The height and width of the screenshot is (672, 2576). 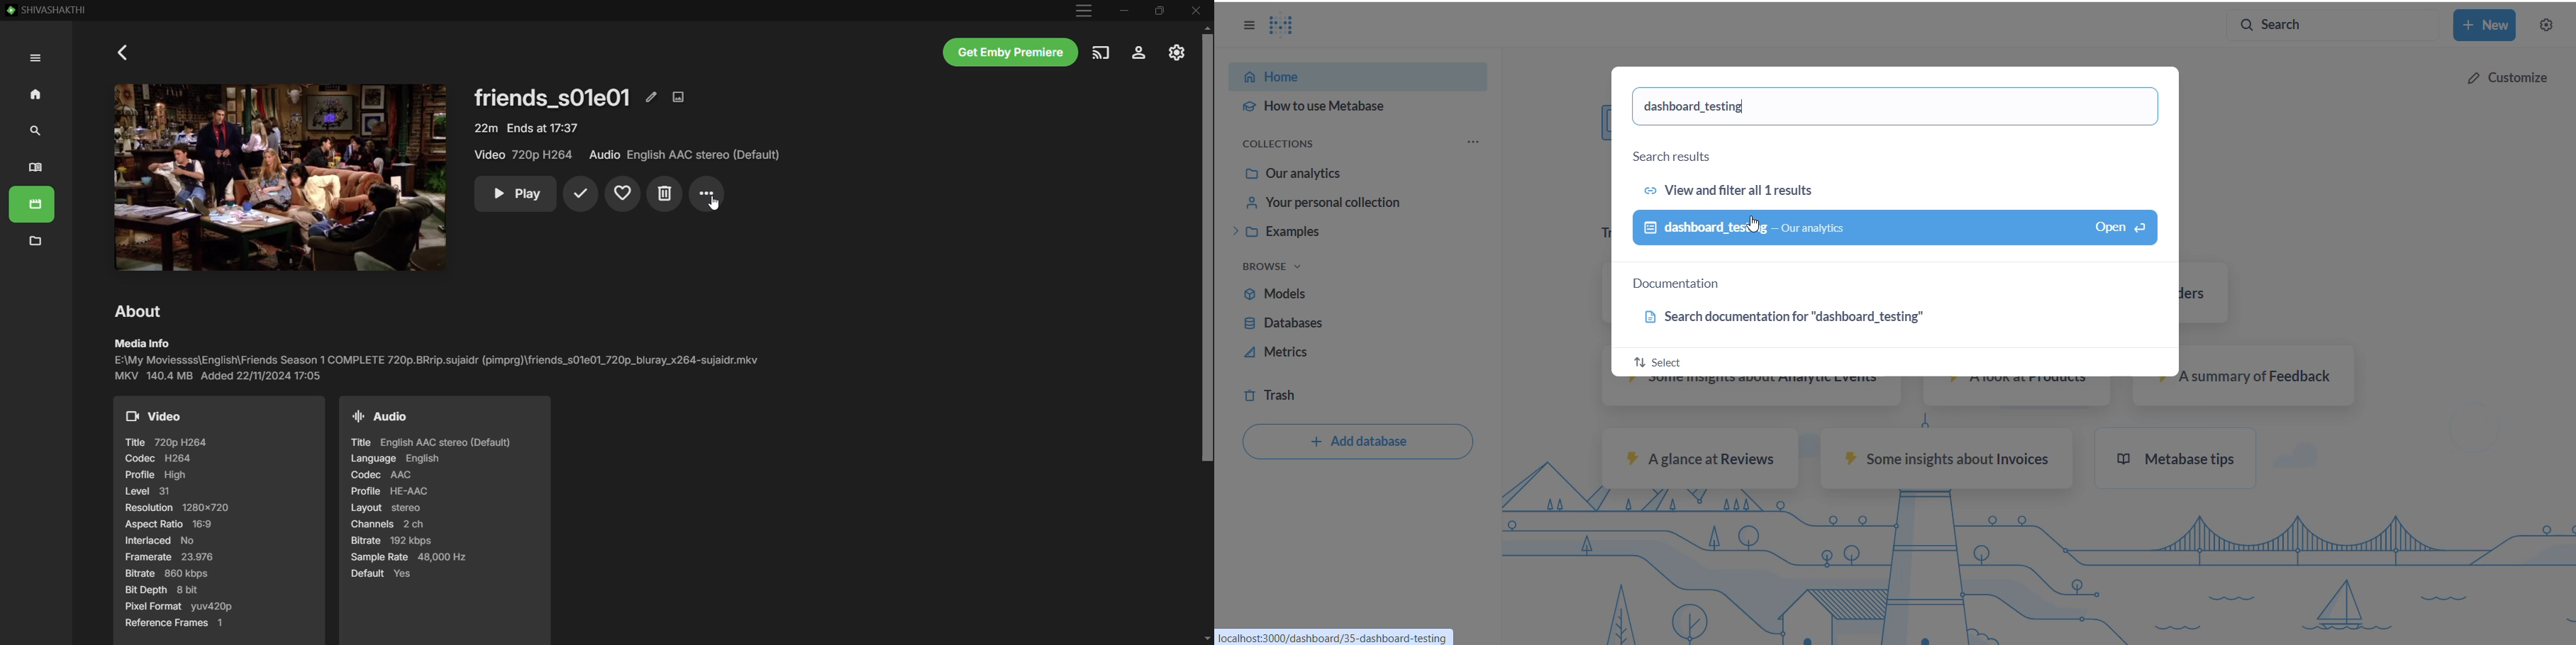 What do you see at coordinates (707, 194) in the screenshot?
I see `More` at bounding box center [707, 194].